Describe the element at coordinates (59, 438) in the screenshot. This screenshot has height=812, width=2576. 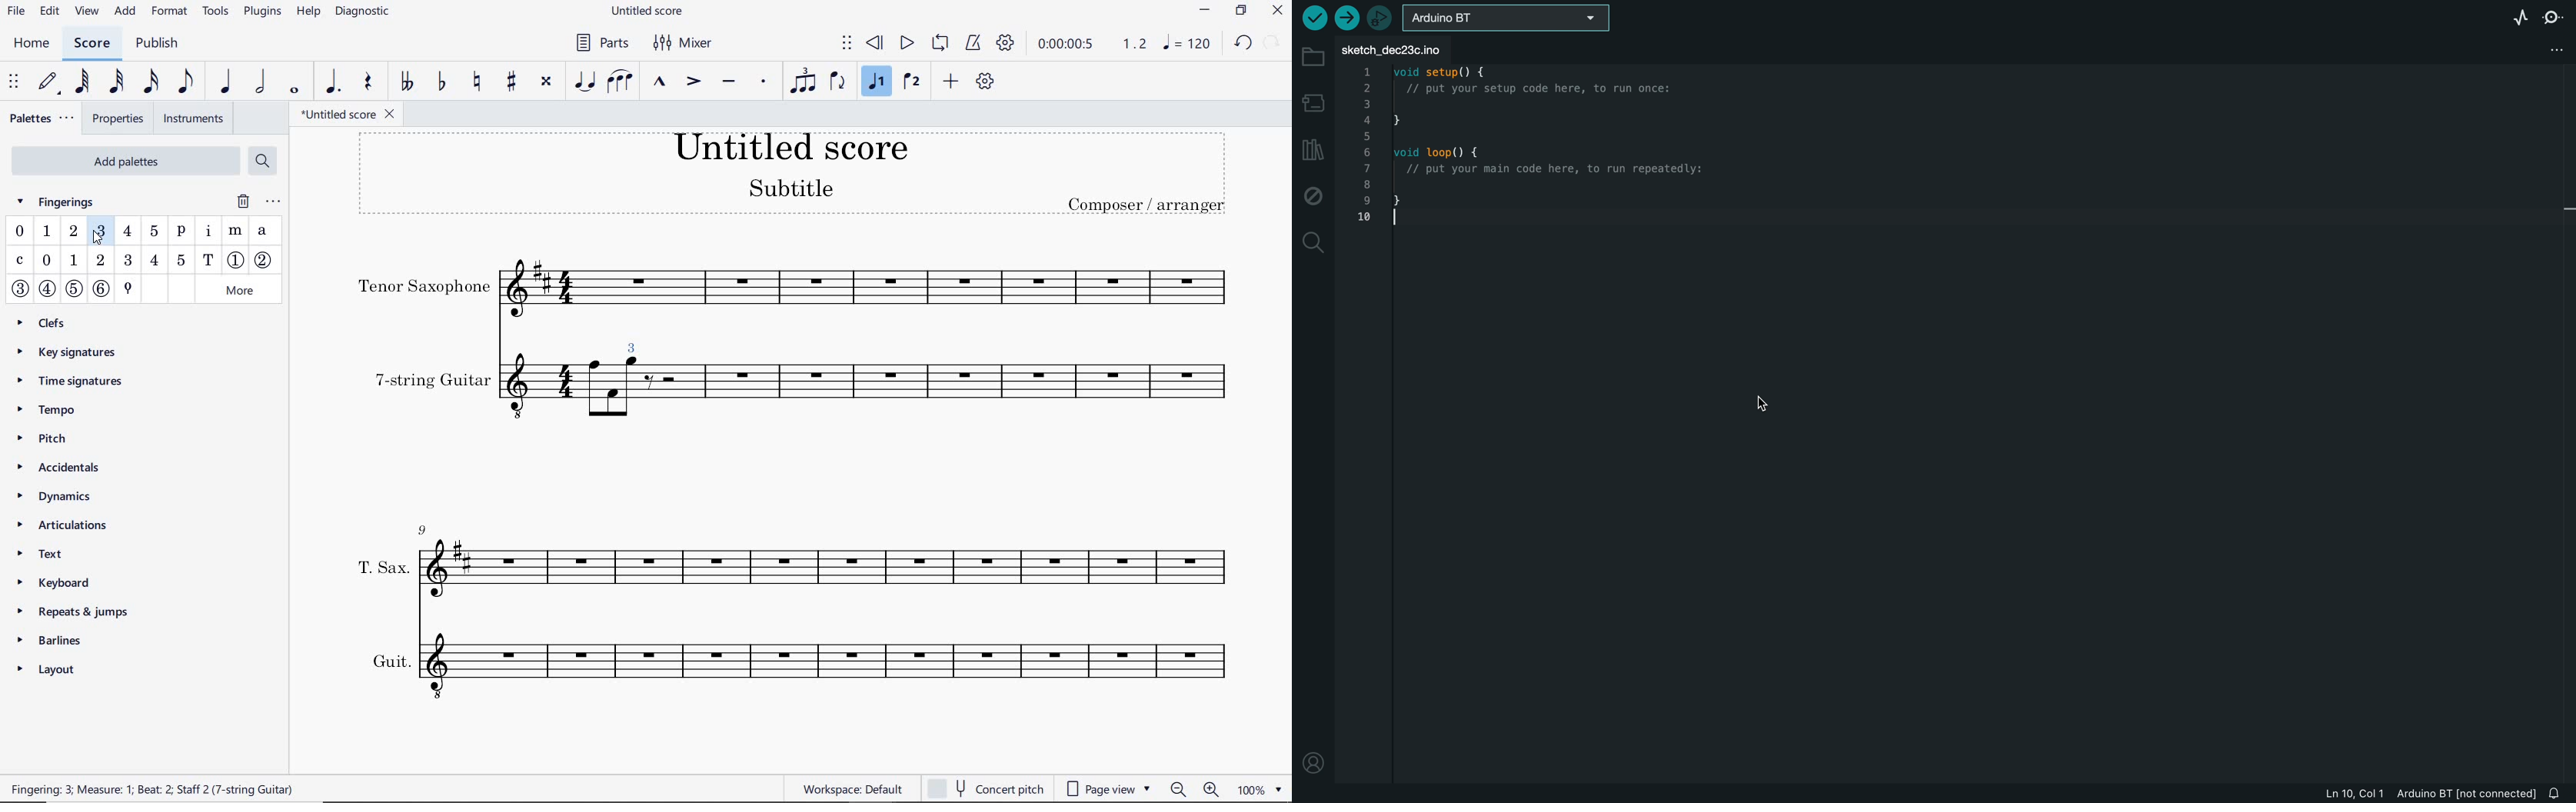
I see `PITCH` at that location.